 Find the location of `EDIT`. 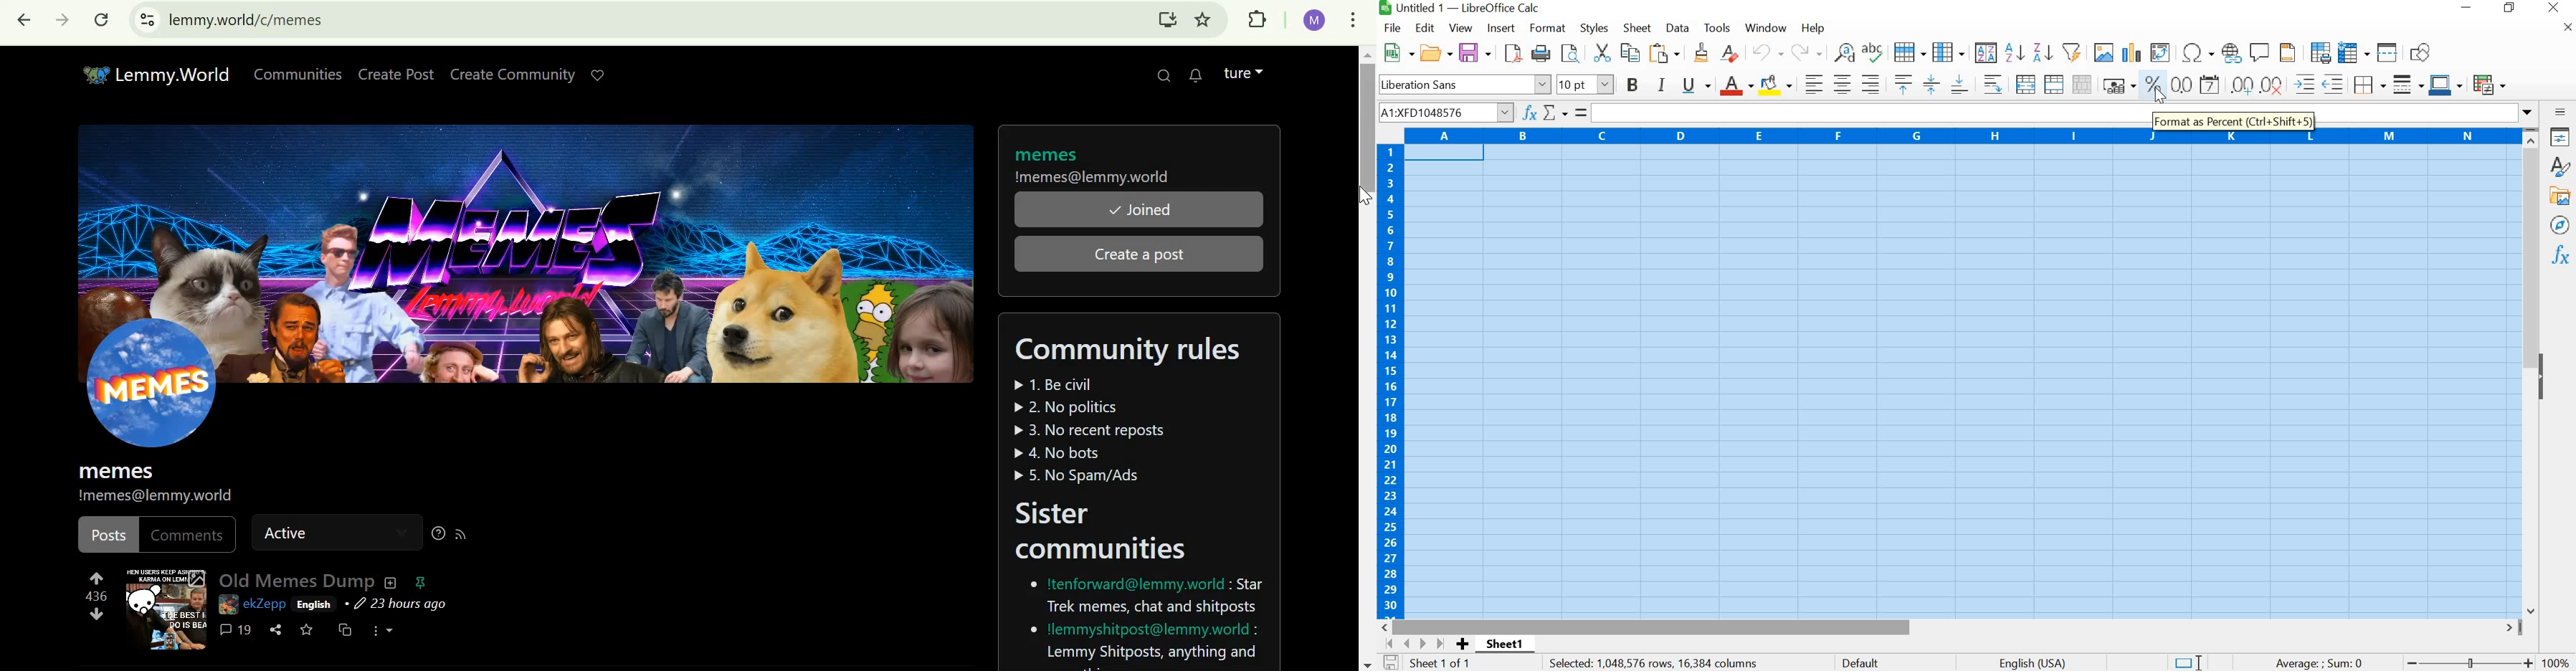

EDIT is located at coordinates (1427, 27).